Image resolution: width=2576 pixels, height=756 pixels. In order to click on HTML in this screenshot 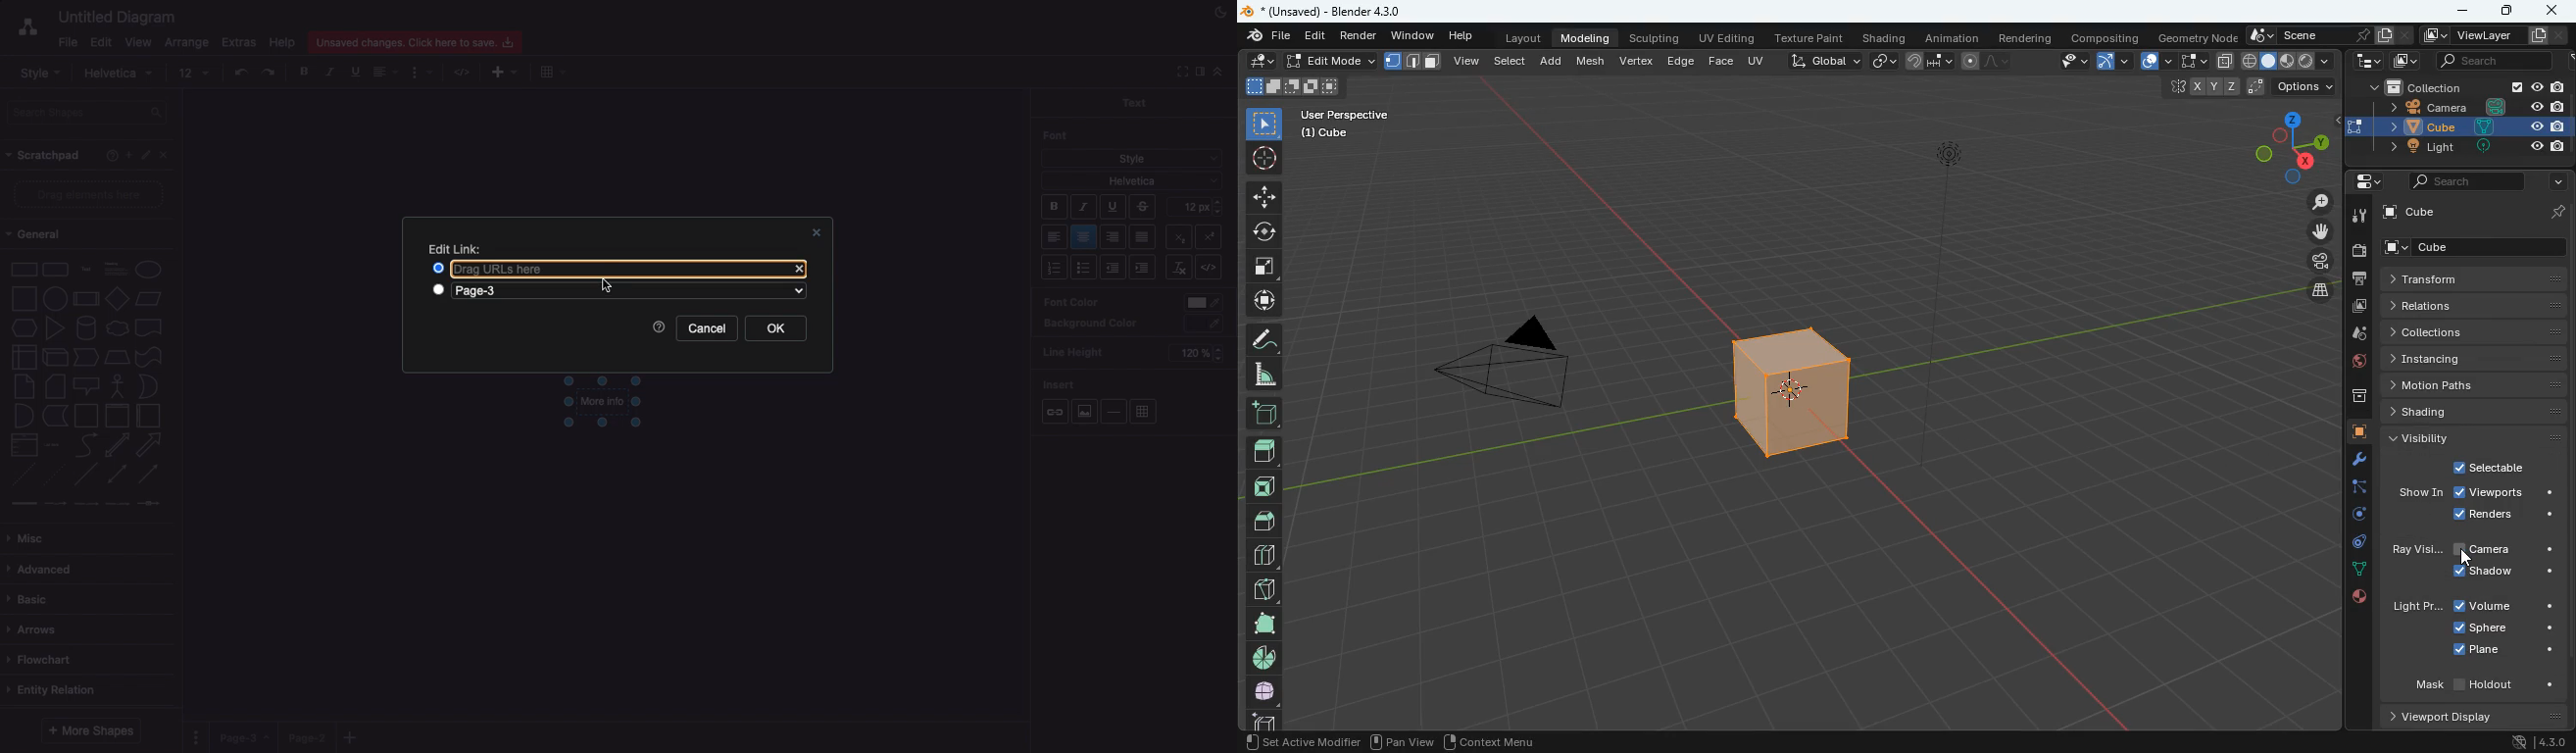, I will do `click(464, 73)`.